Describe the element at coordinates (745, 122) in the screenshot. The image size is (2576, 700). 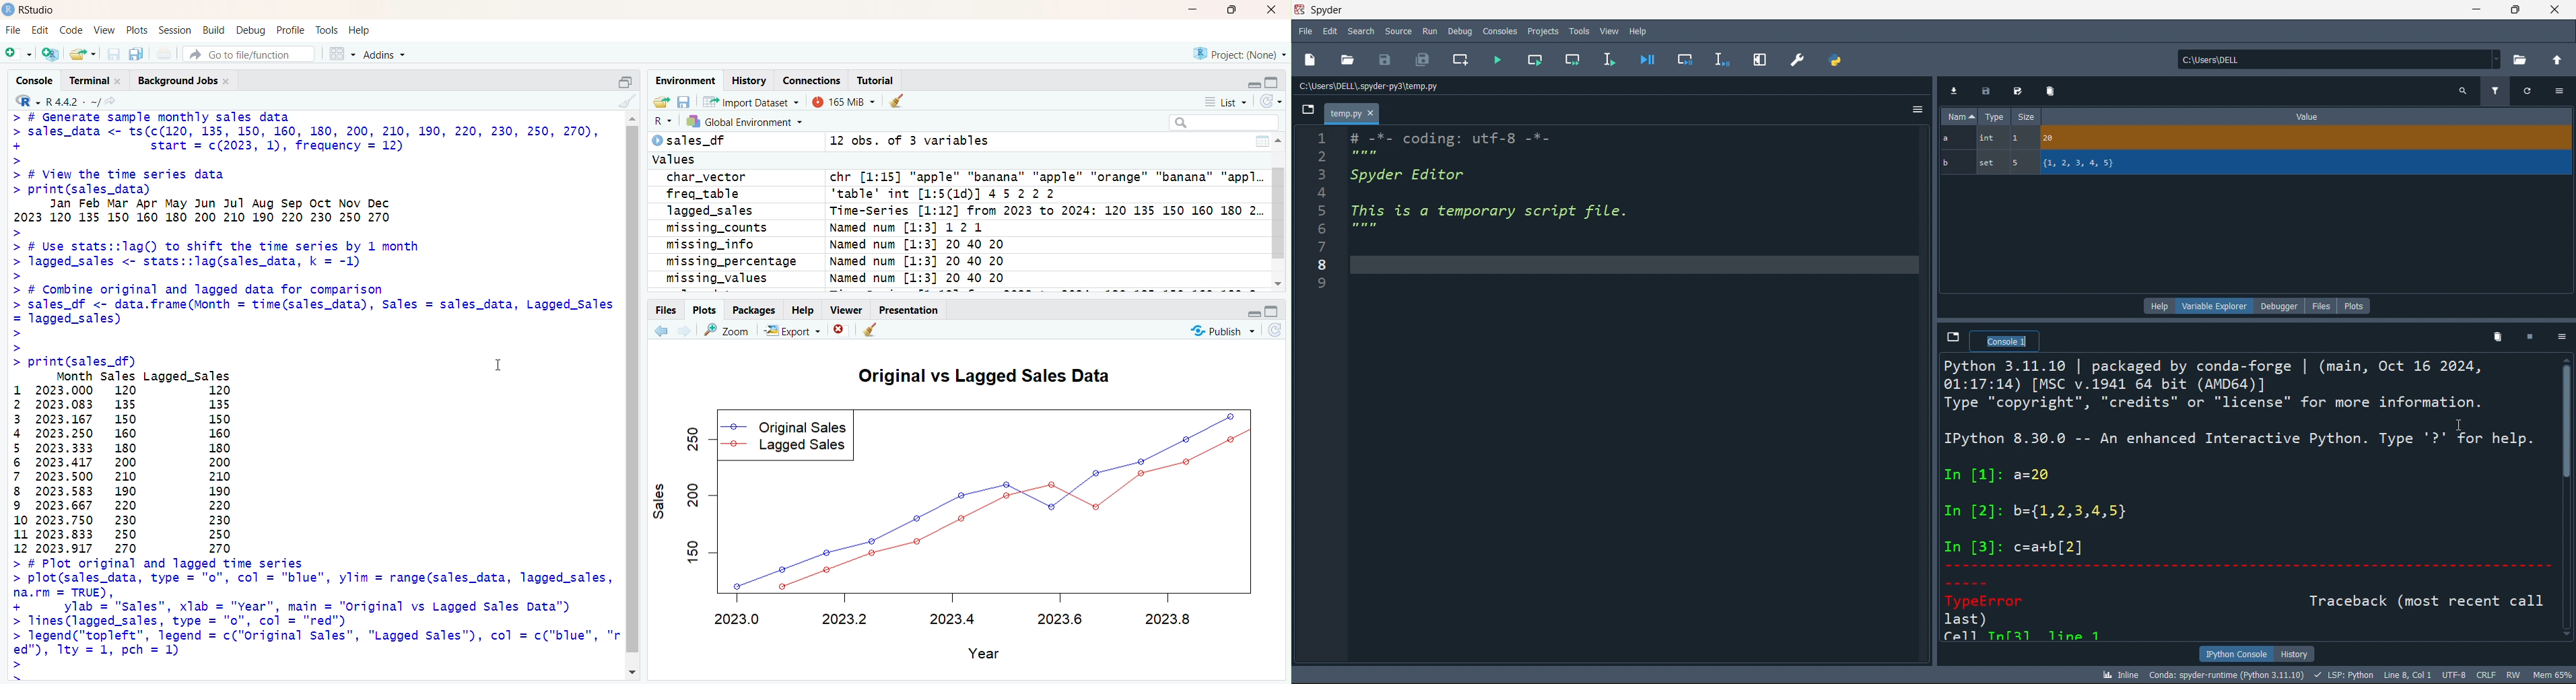
I see `global environment` at that location.